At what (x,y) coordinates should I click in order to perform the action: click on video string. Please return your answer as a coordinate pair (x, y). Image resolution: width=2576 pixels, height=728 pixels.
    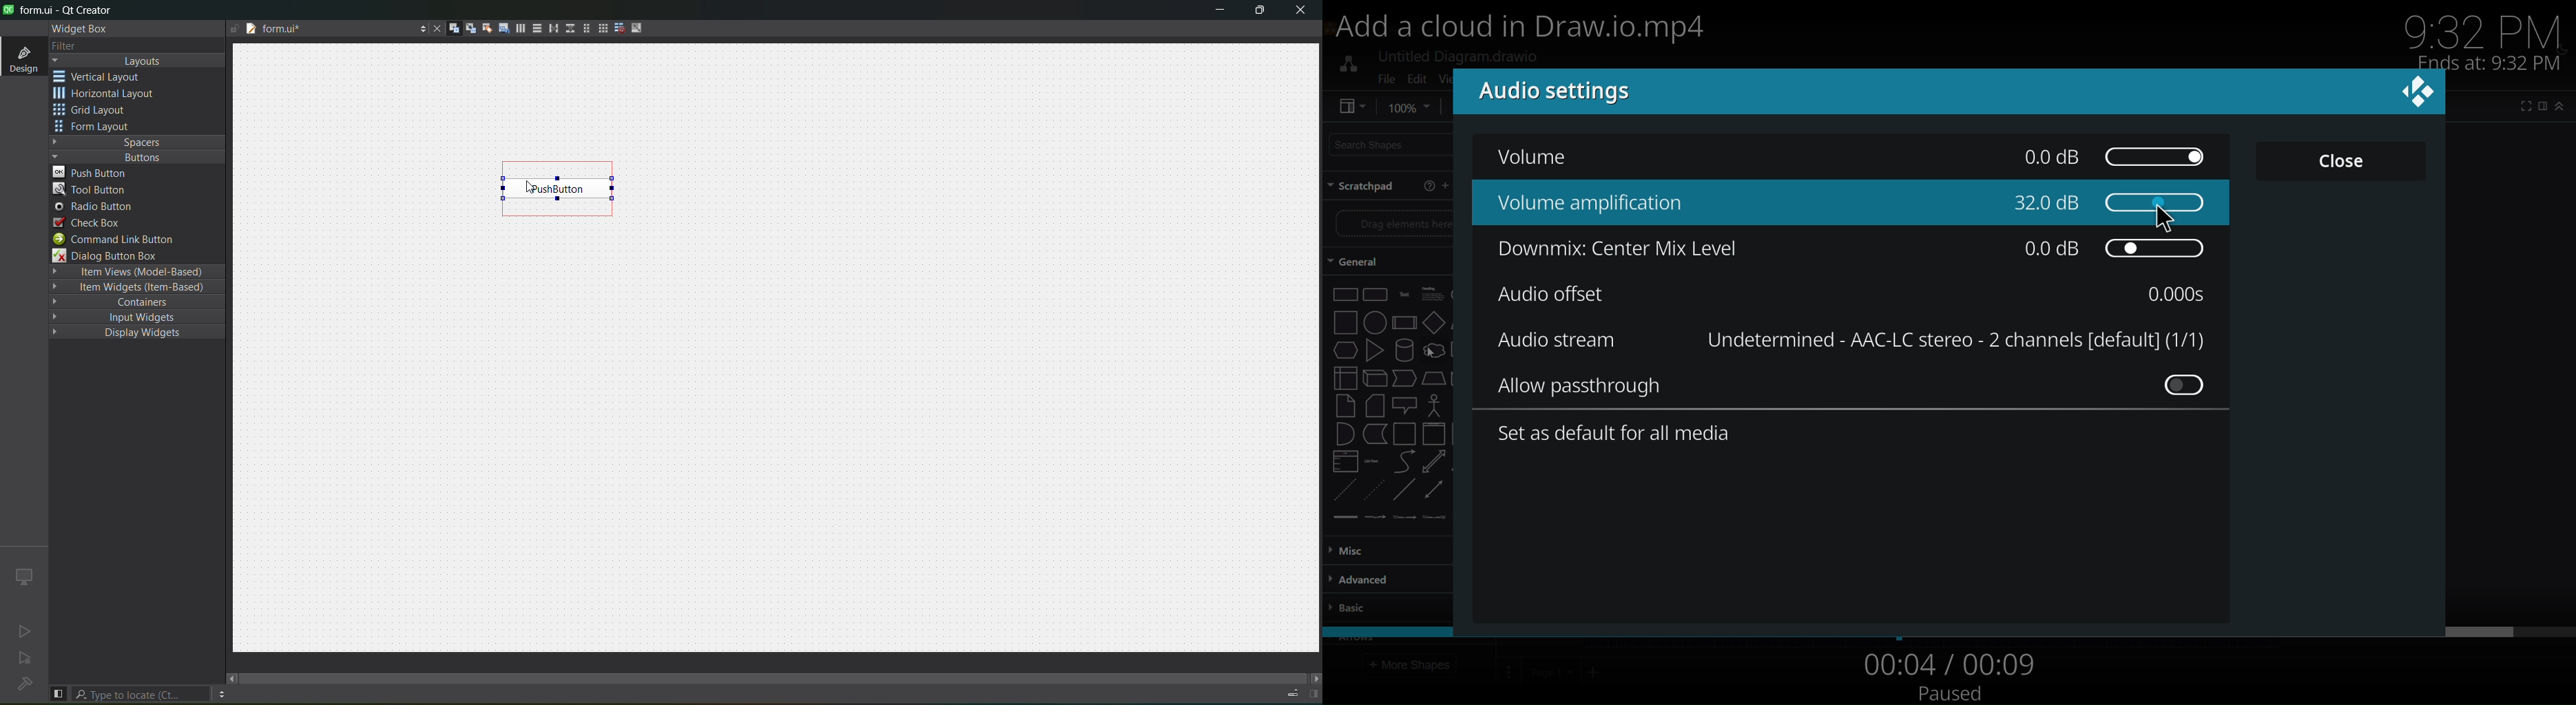
    Looking at the image, I should click on (1947, 630).